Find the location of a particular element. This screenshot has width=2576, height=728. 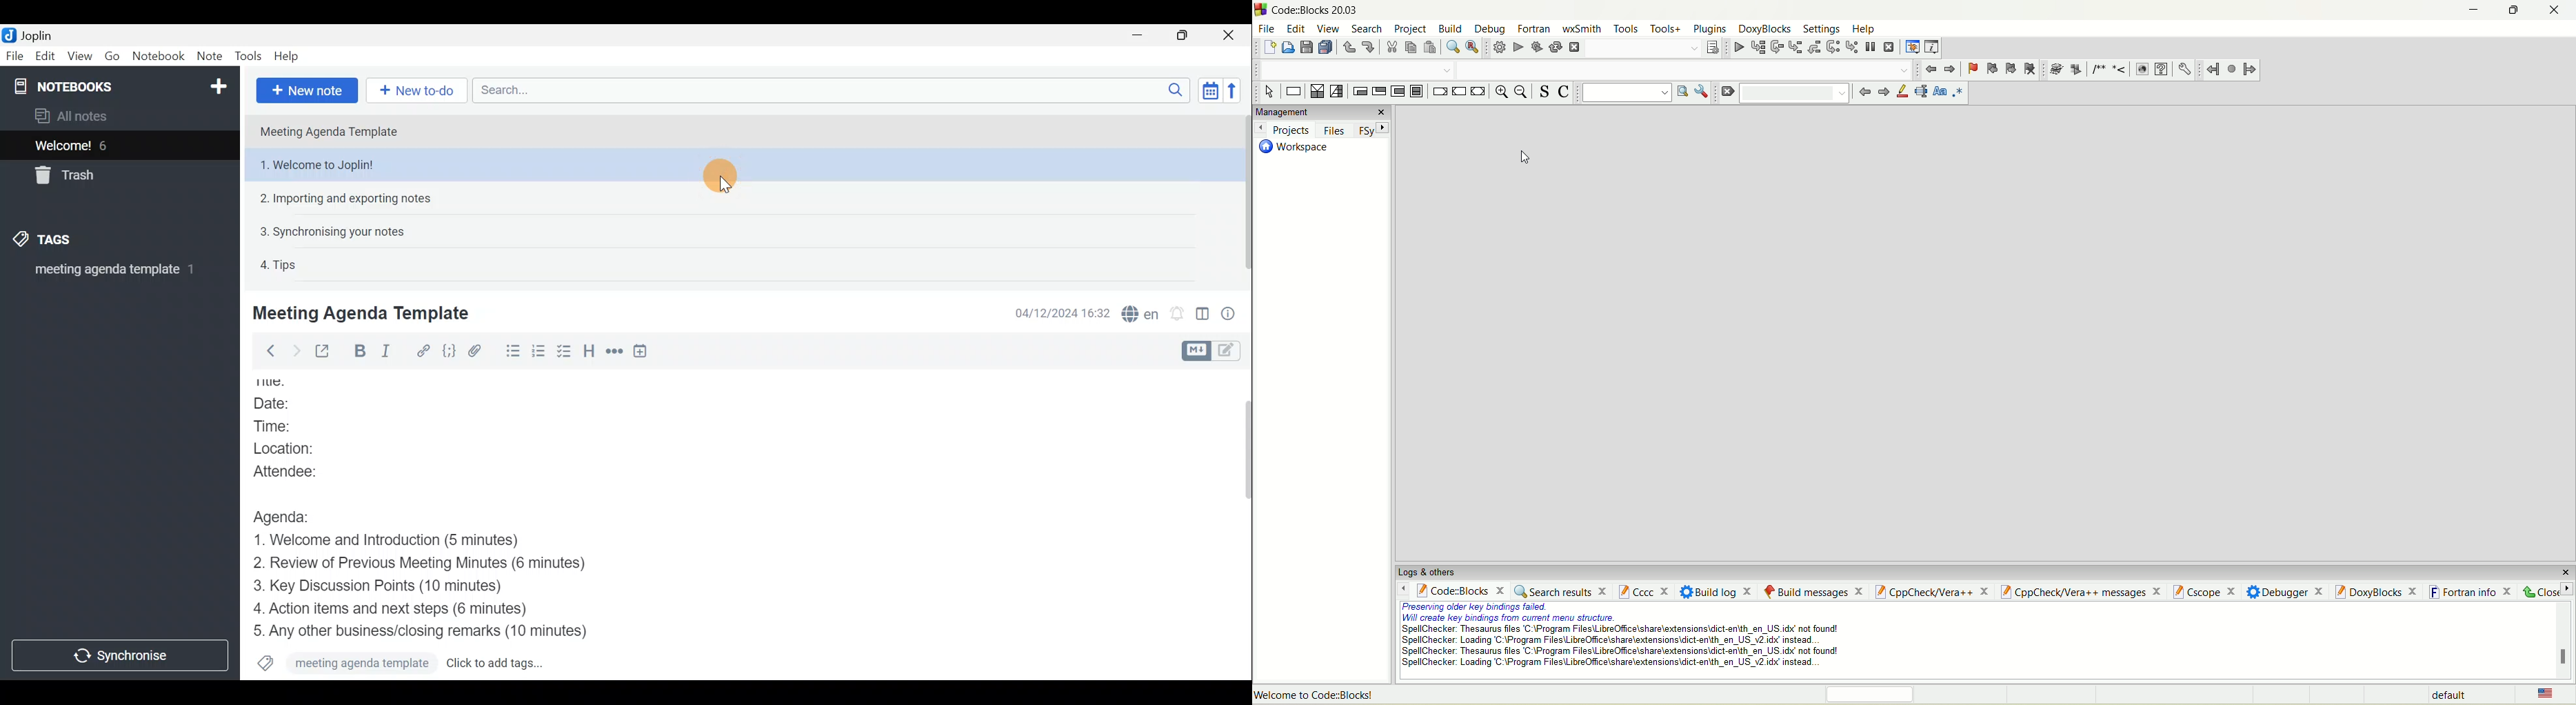

Date: is located at coordinates (287, 405).